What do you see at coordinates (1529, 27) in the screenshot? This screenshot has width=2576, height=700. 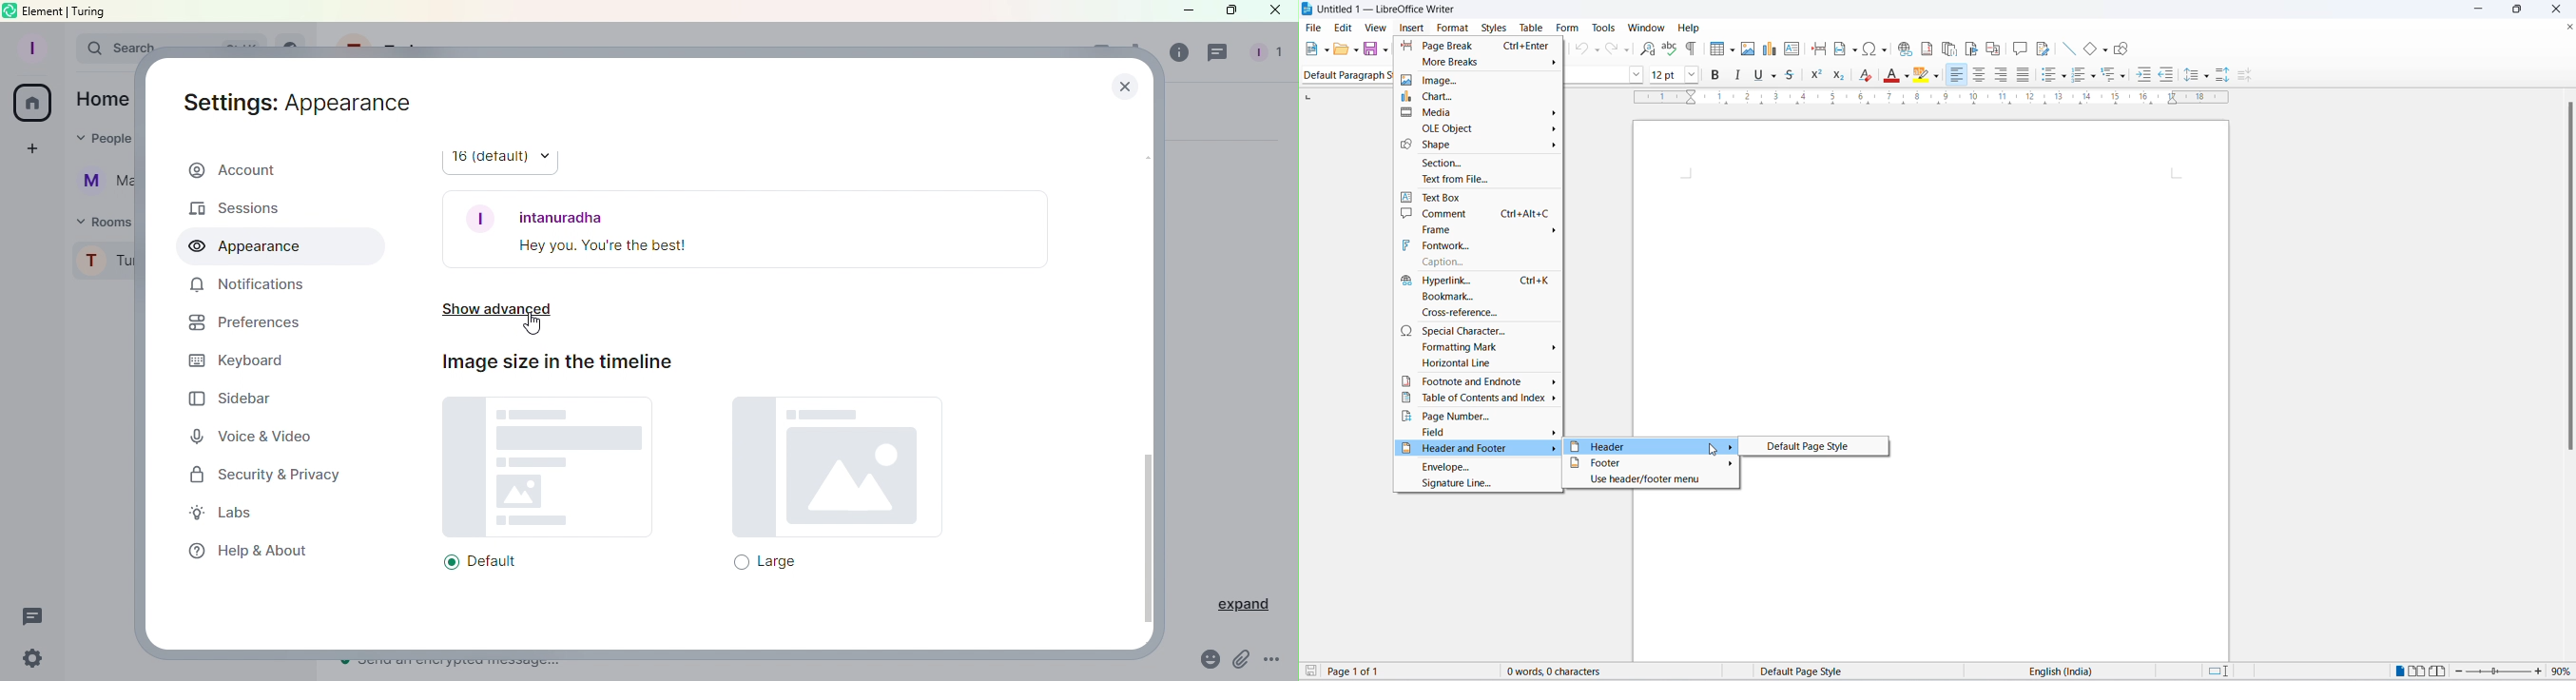 I see `table` at bounding box center [1529, 27].